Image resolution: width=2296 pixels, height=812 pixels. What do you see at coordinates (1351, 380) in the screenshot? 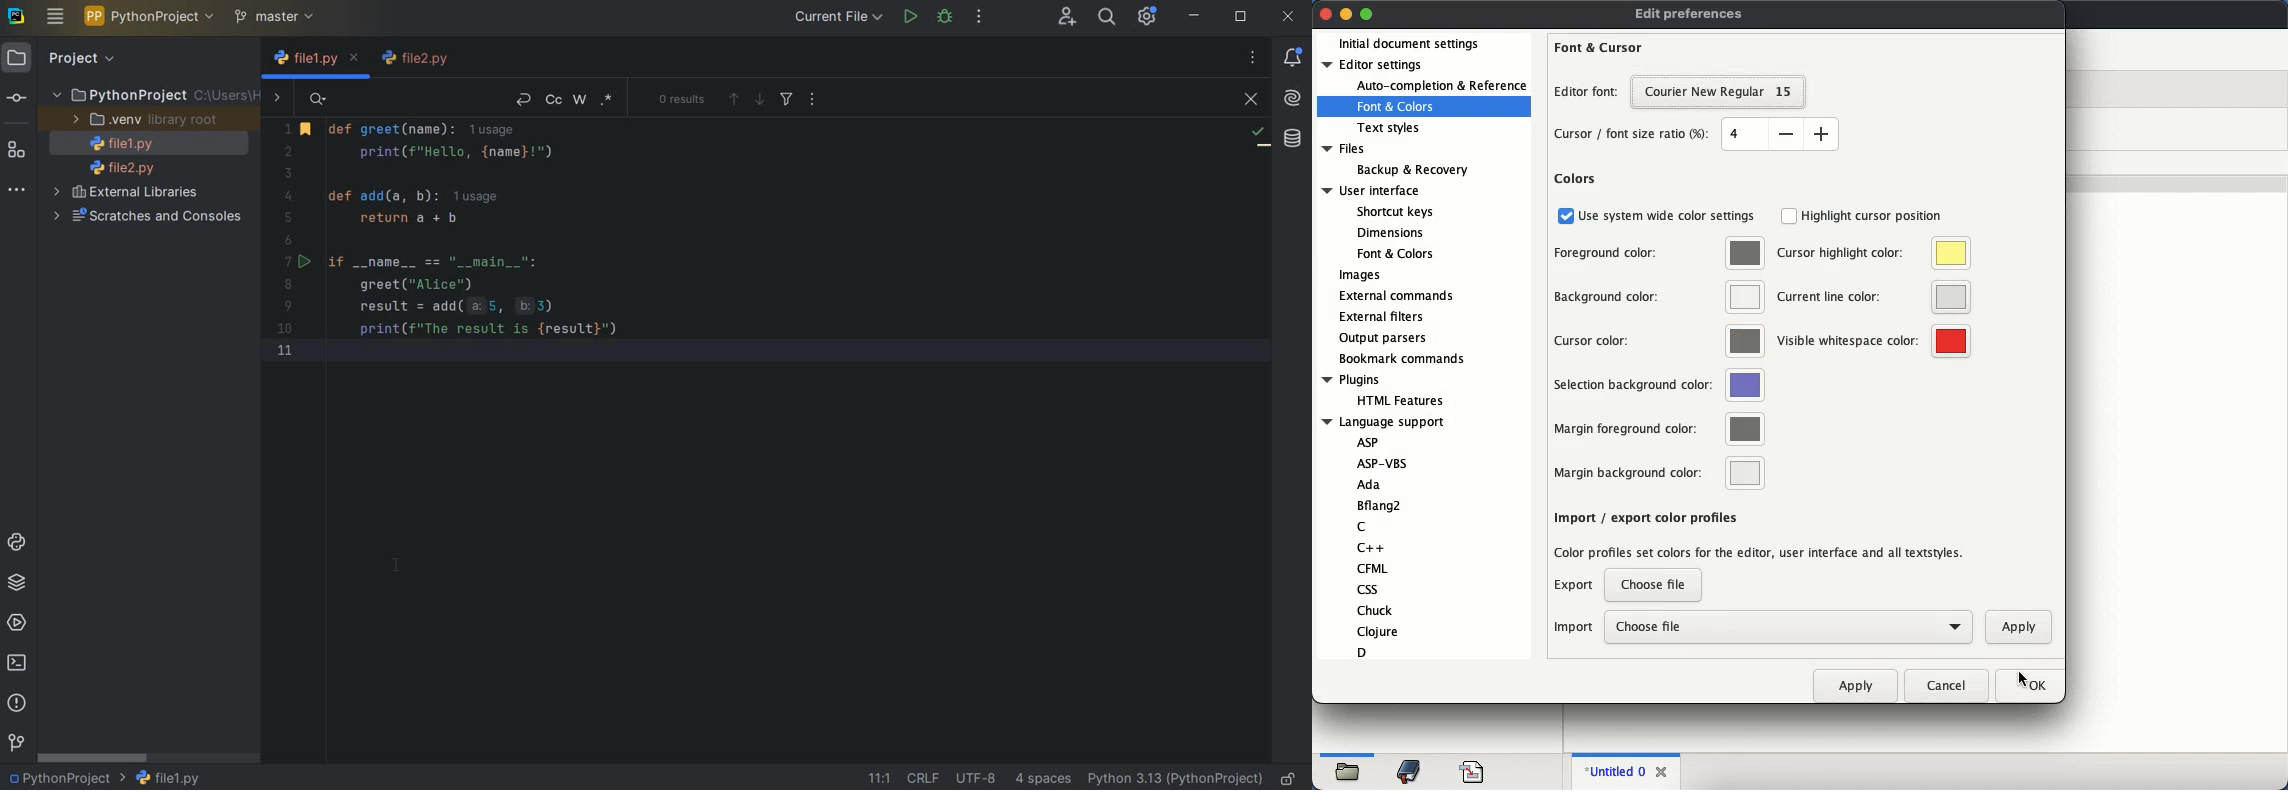
I see `plugins` at bounding box center [1351, 380].